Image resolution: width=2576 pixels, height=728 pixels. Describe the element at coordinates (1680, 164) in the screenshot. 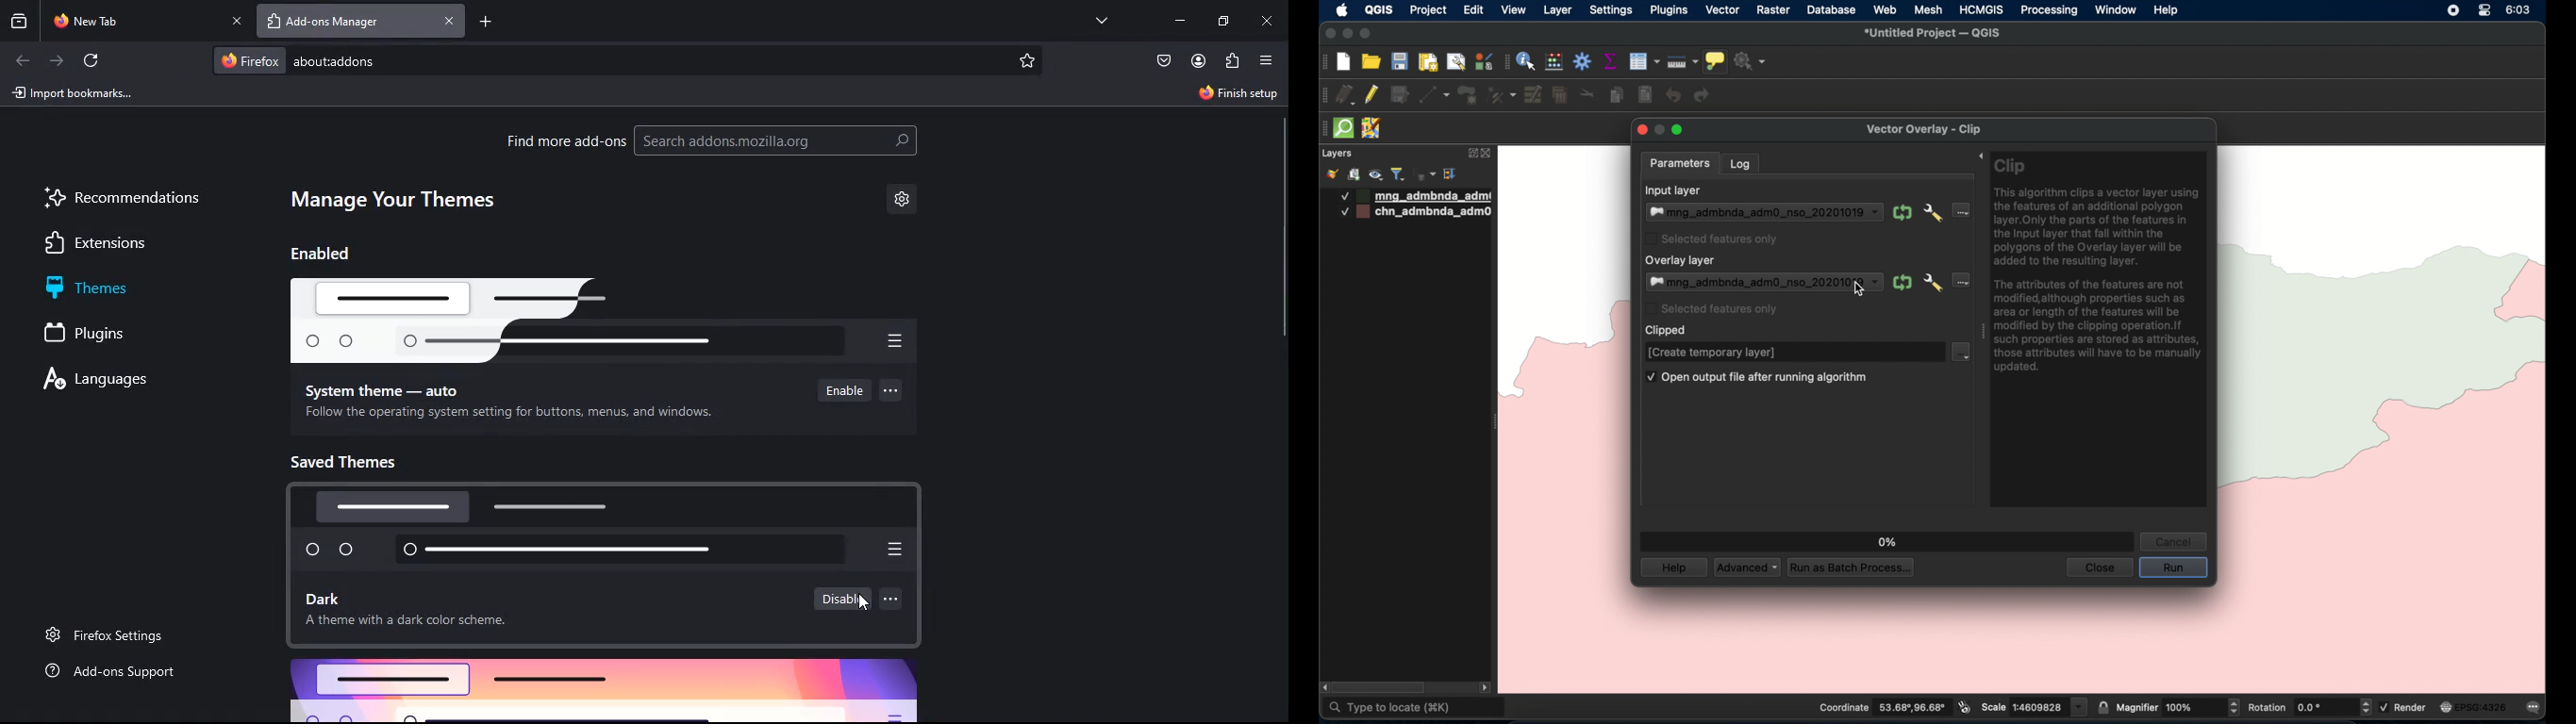

I see `parameters` at that location.